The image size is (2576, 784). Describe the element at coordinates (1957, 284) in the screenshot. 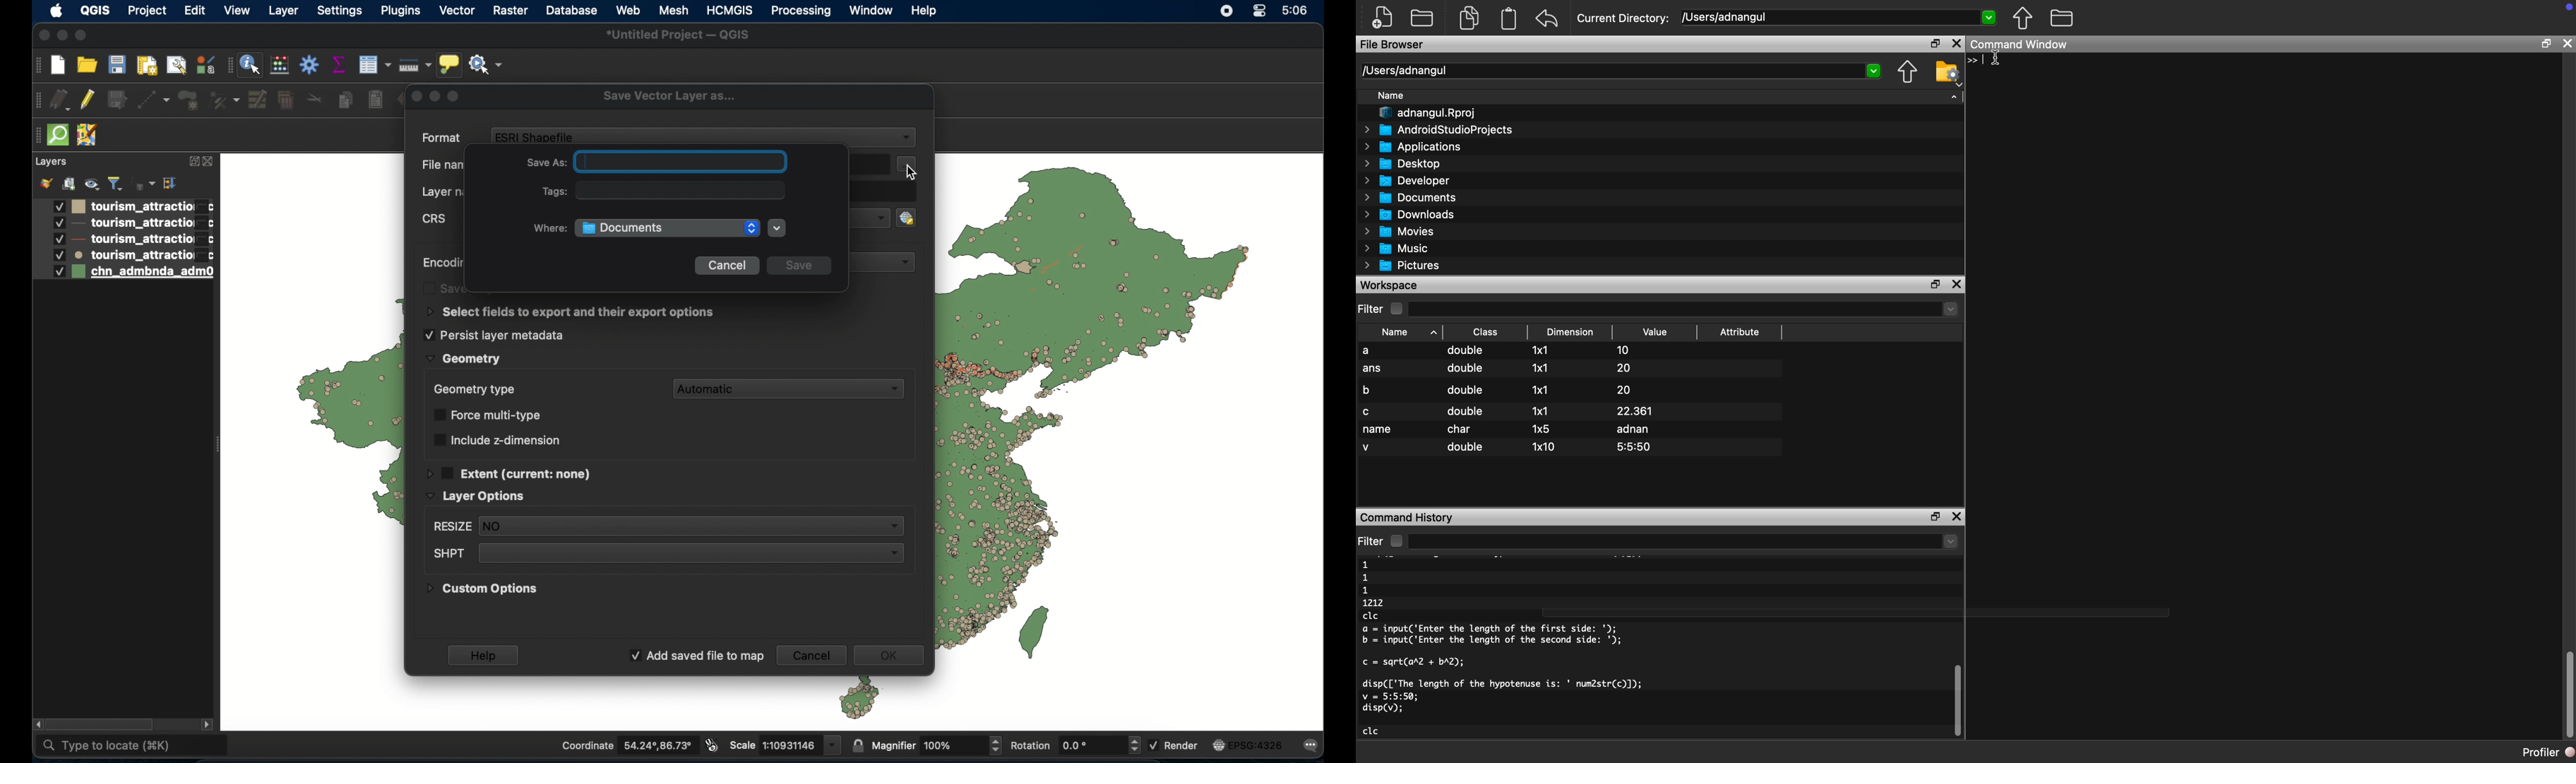

I see `close` at that location.